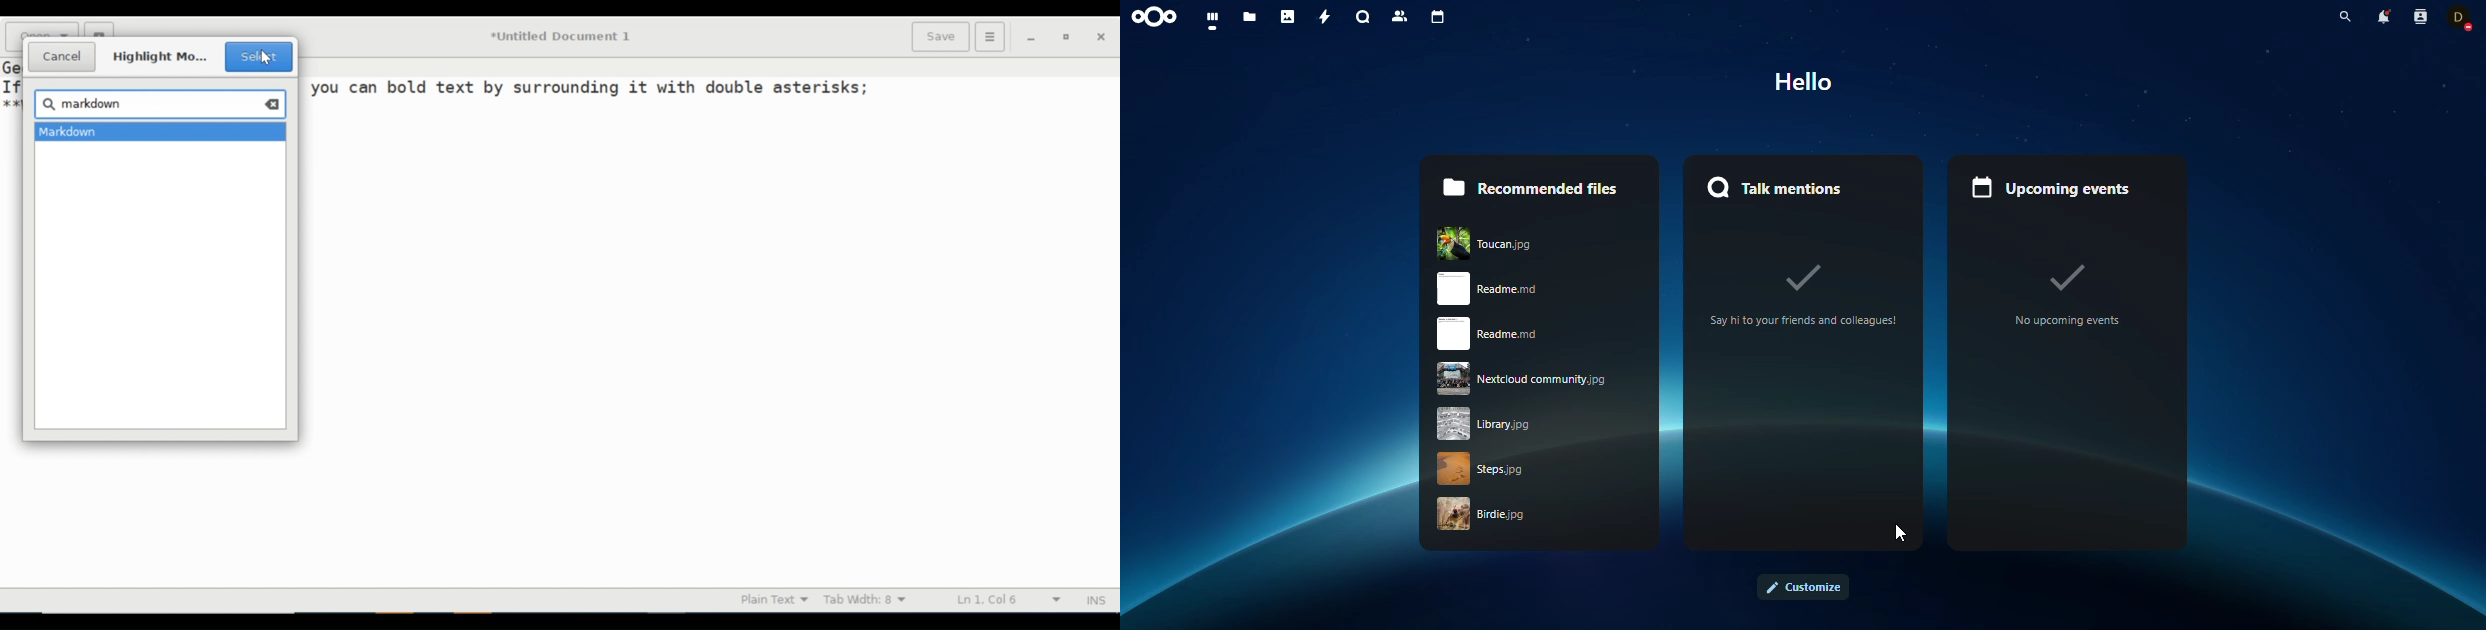 This screenshot has height=644, width=2492. What do you see at coordinates (2383, 16) in the screenshot?
I see `notifications` at bounding box center [2383, 16].